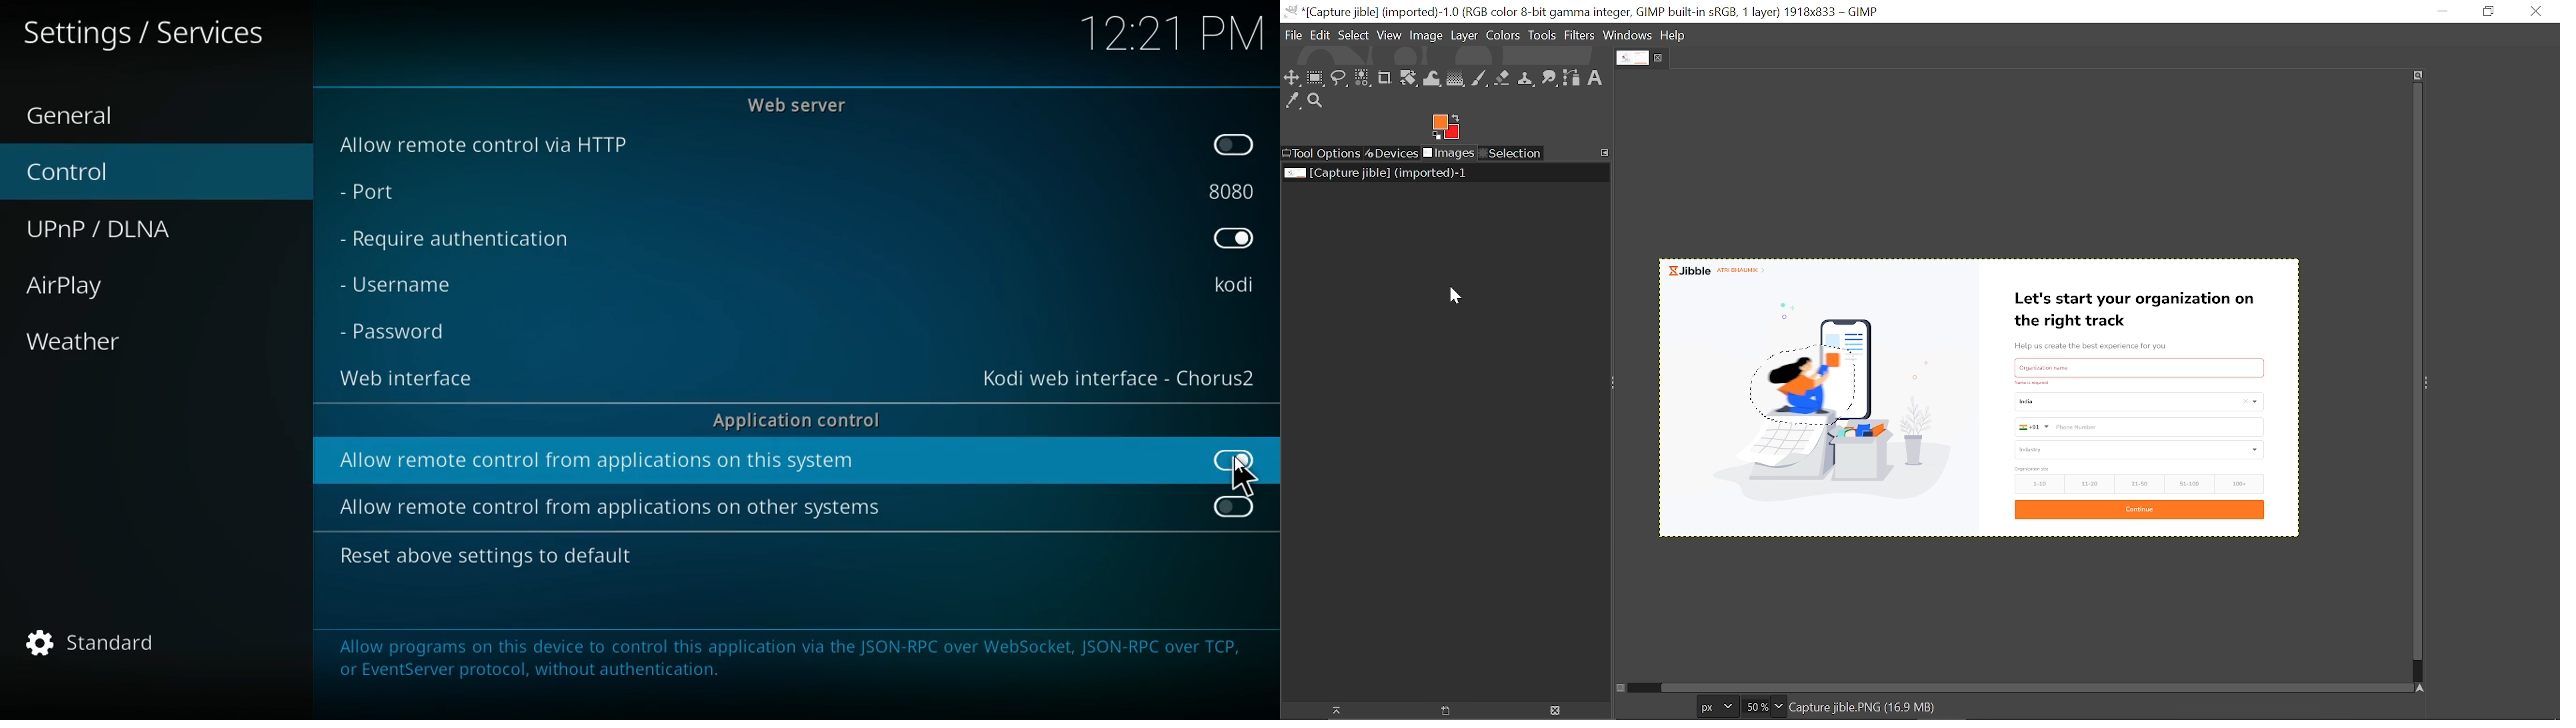  What do you see at coordinates (1464, 37) in the screenshot?
I see `Layer` at bounding box center [1464, 37].